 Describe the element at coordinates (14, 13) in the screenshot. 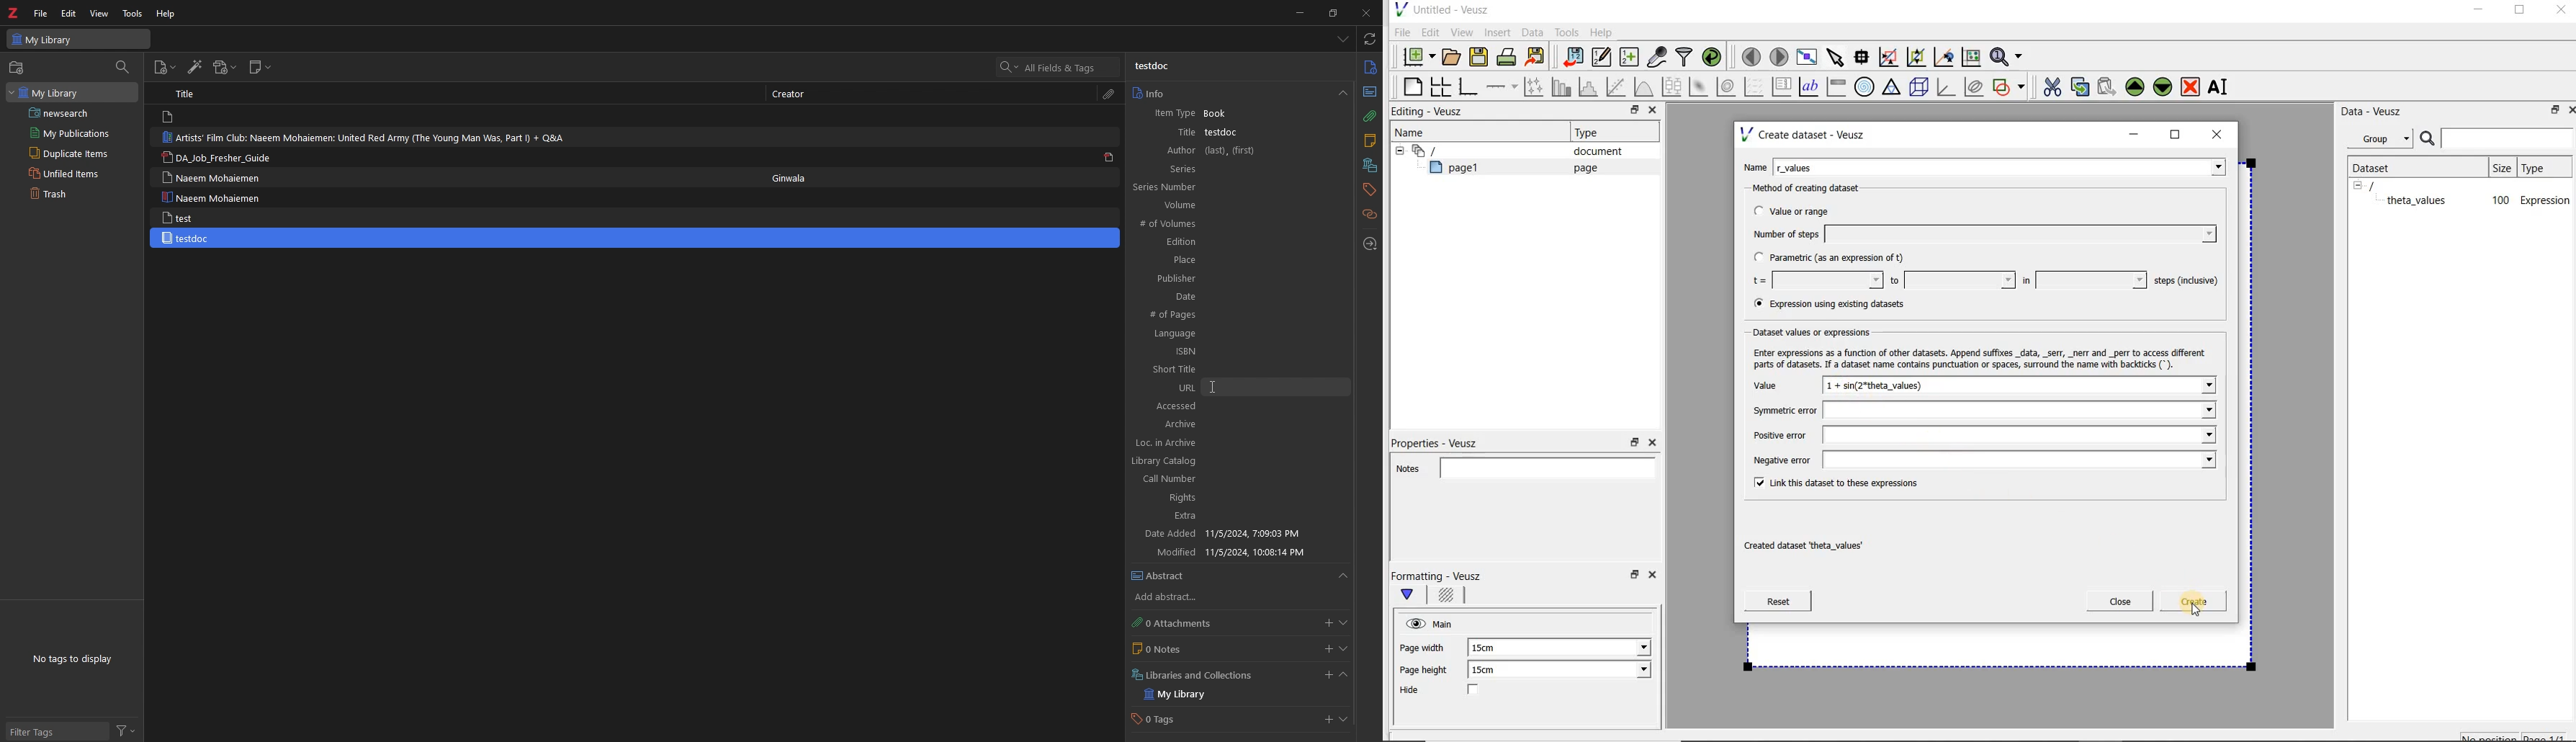

I see `logo` at that location.